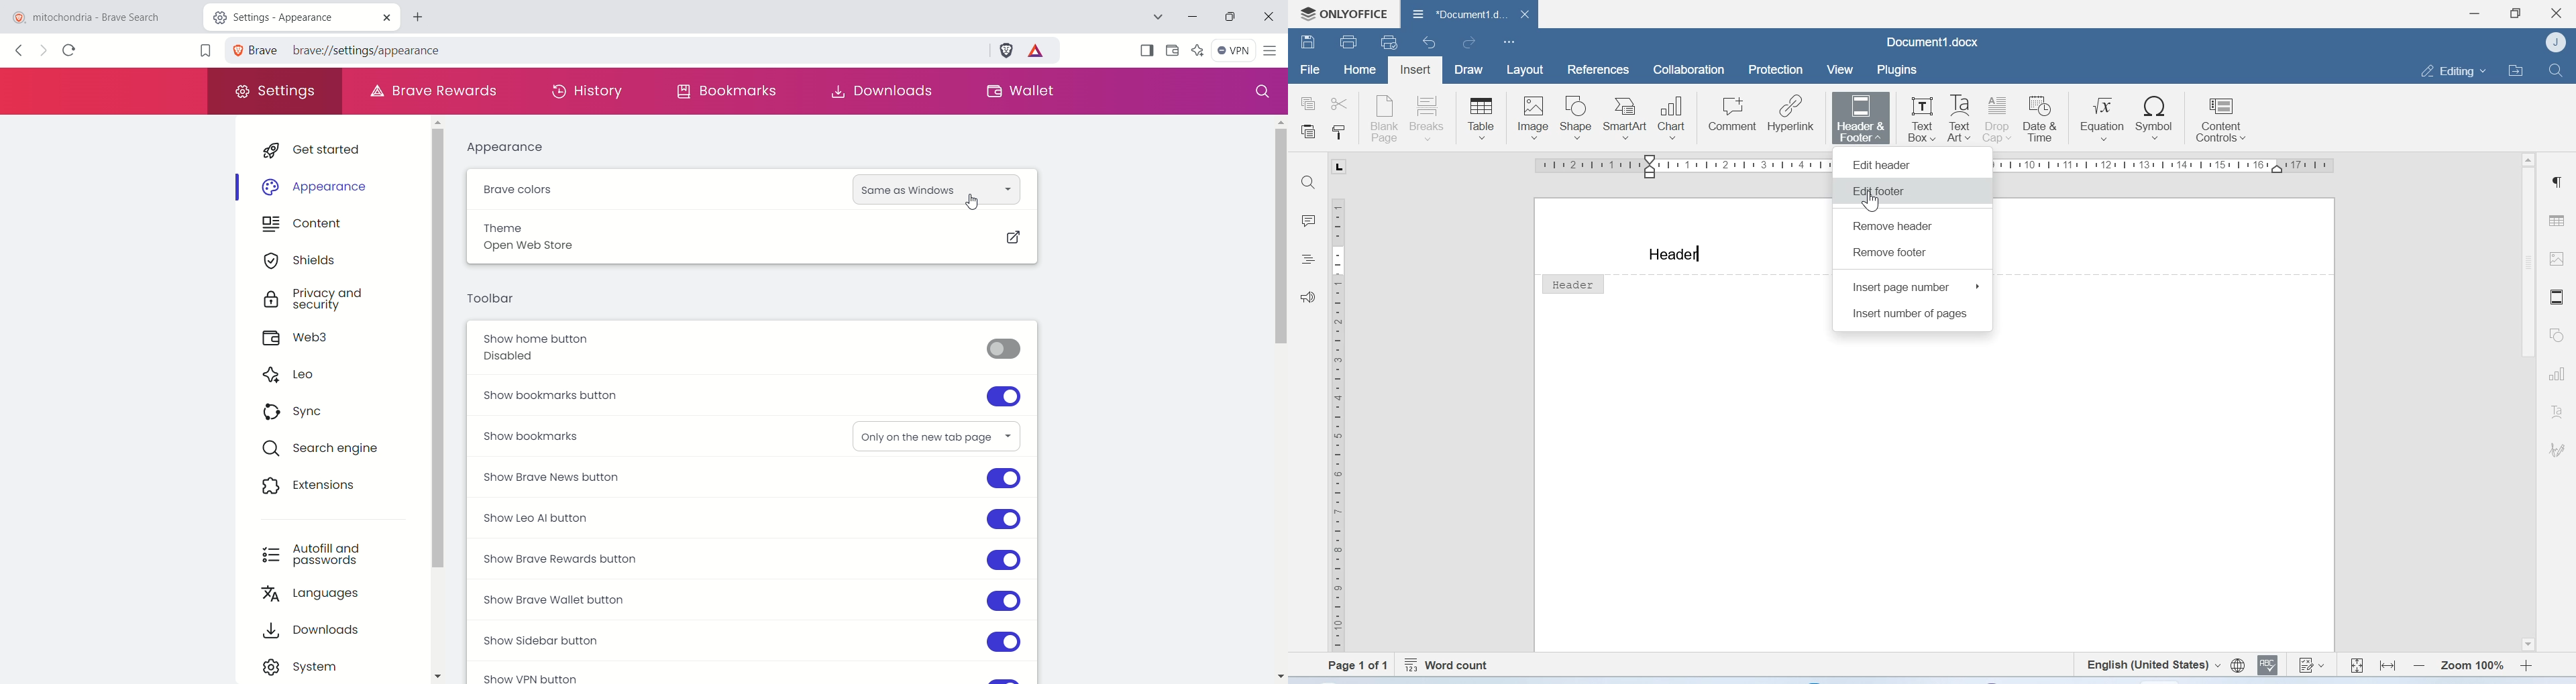 This screenshot has width=2576, height=700. Describe the element at coordinates (1308, 296) in the screenshot. I see `Feedback and support` at that location.